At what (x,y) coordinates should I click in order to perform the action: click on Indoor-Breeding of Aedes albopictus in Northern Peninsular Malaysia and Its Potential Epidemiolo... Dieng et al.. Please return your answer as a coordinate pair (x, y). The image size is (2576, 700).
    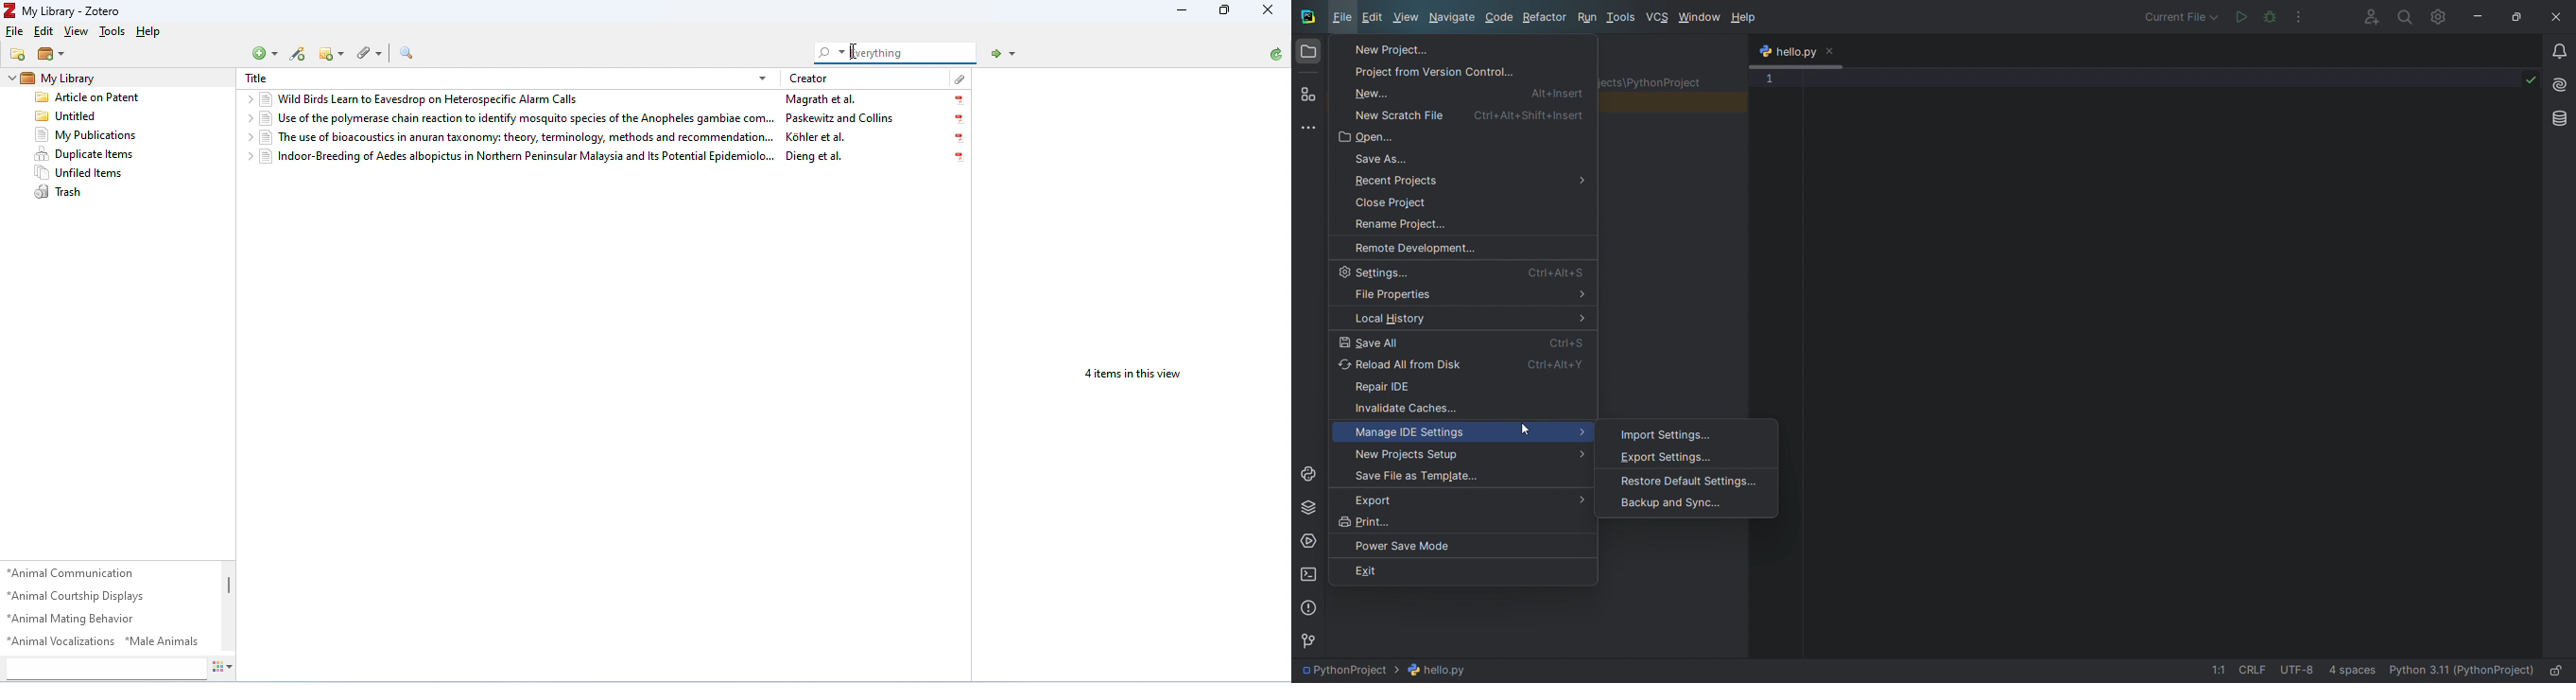
    Looking at the image, I should click on (604, 158).